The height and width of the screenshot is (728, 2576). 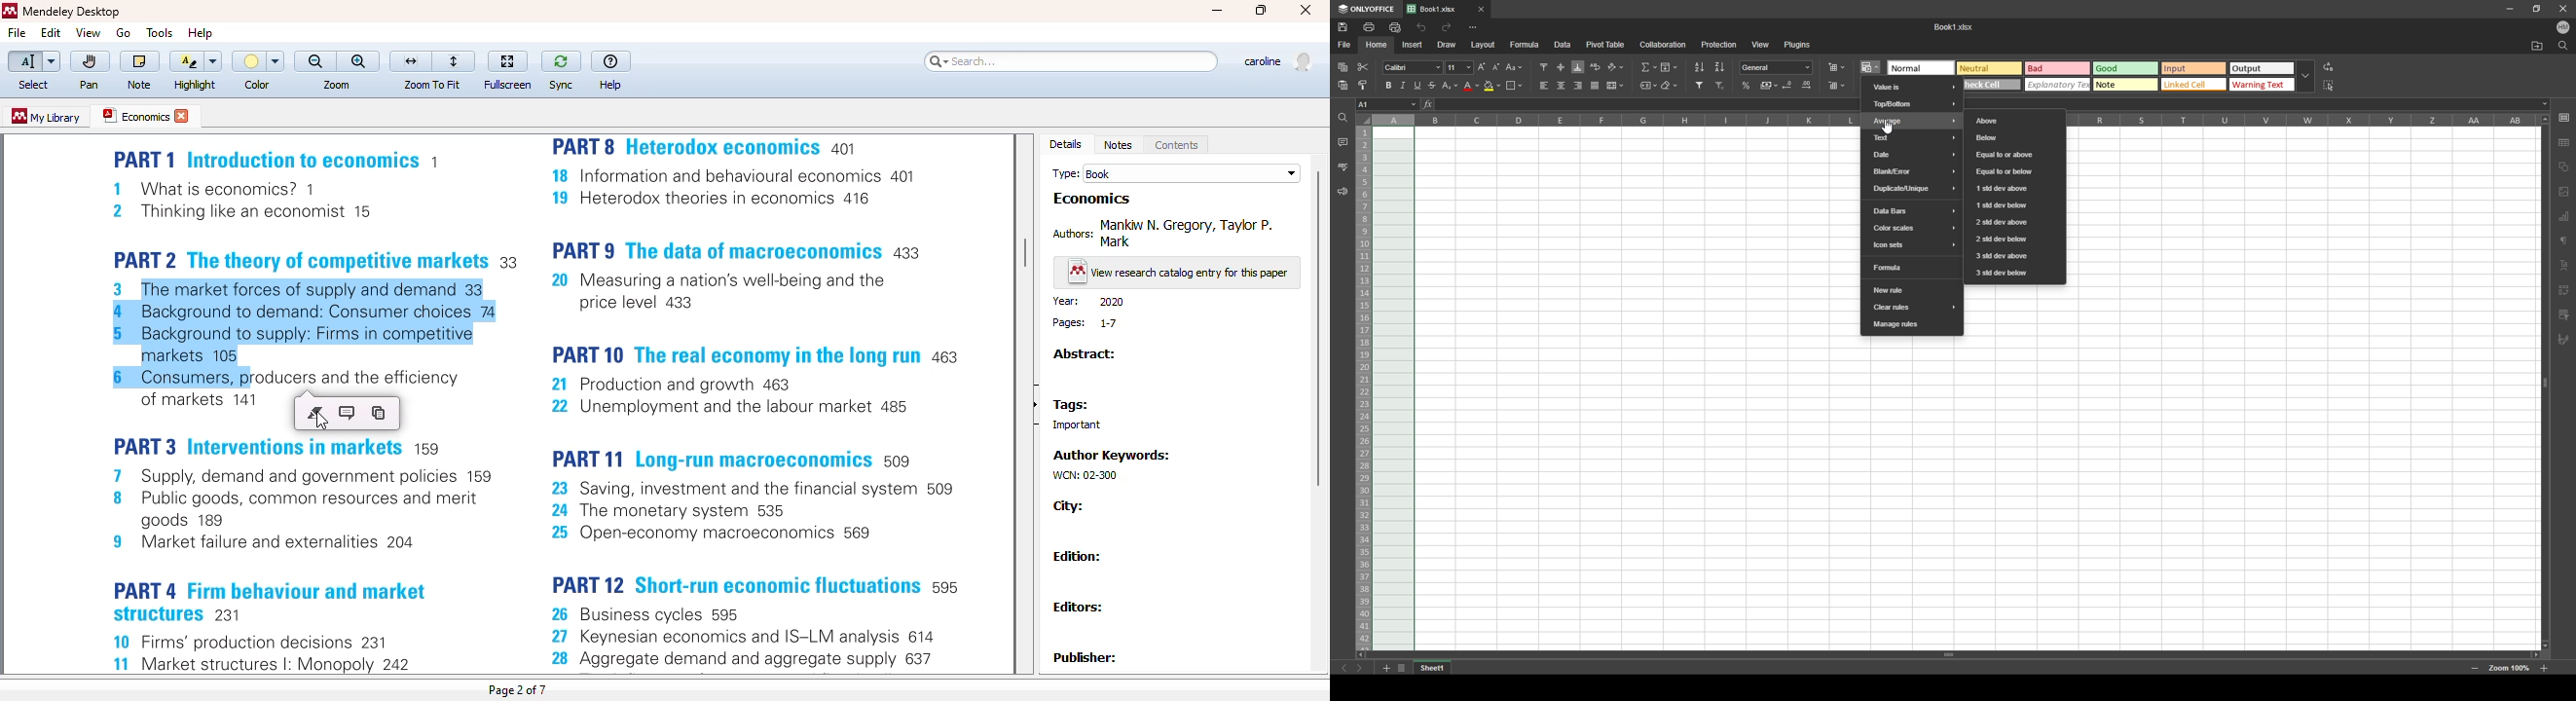 What do you see at coordinates (196, 85) in the screenshot?
I see `highlight` at bounding box center [196, 85].